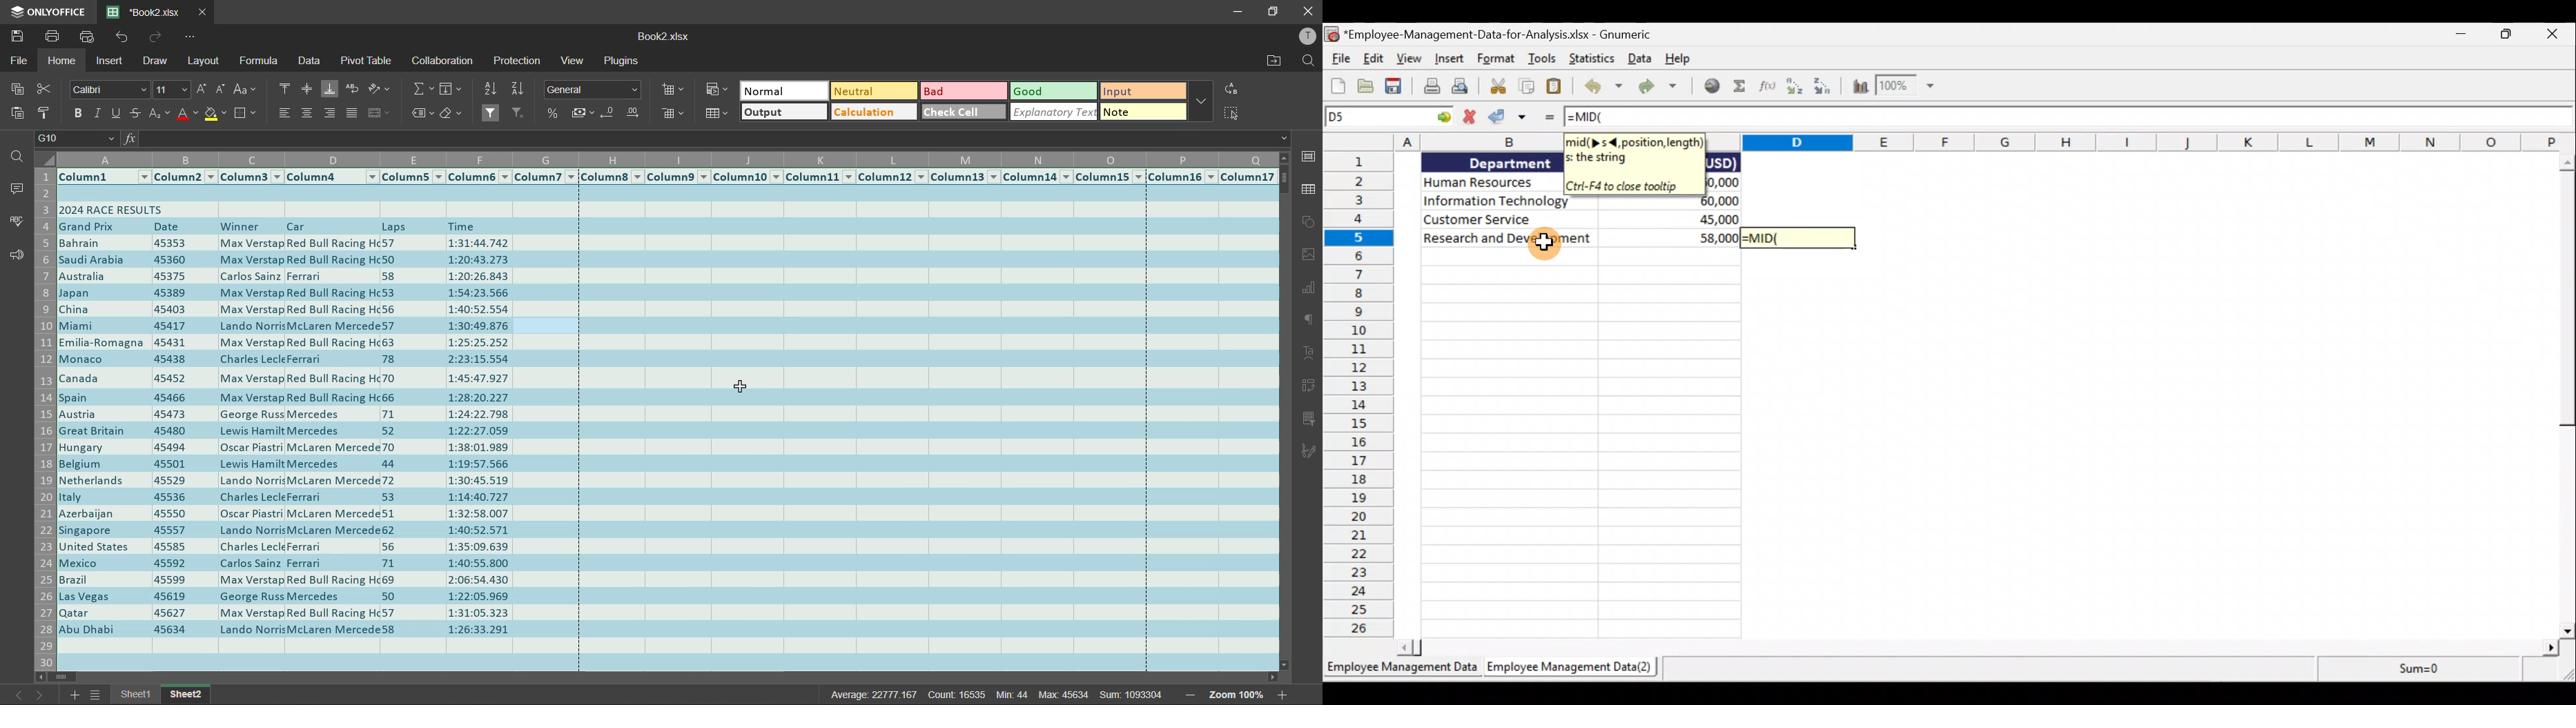 Image resolution: width=2576 pixels, height=728 pixels. Describe the element at coordinates (677, 177) in the screenshot. I see `Column ` at that location.